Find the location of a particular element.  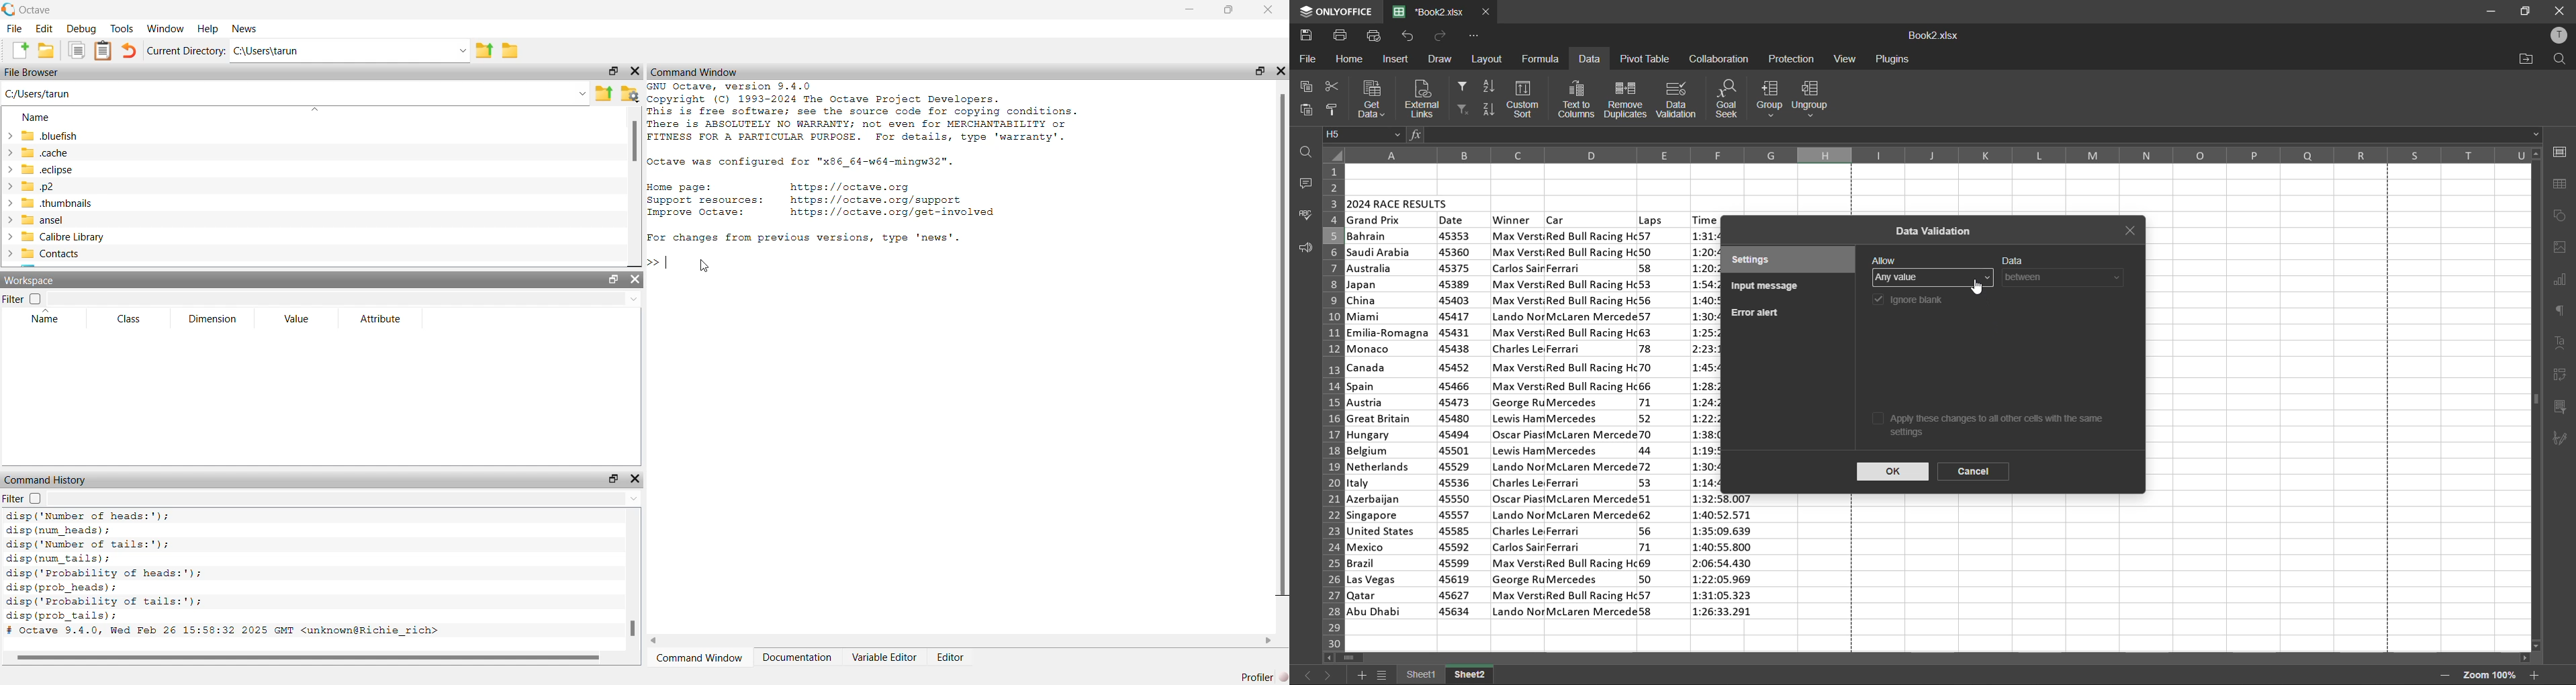

minimize is located at coordinates (2490, 12).